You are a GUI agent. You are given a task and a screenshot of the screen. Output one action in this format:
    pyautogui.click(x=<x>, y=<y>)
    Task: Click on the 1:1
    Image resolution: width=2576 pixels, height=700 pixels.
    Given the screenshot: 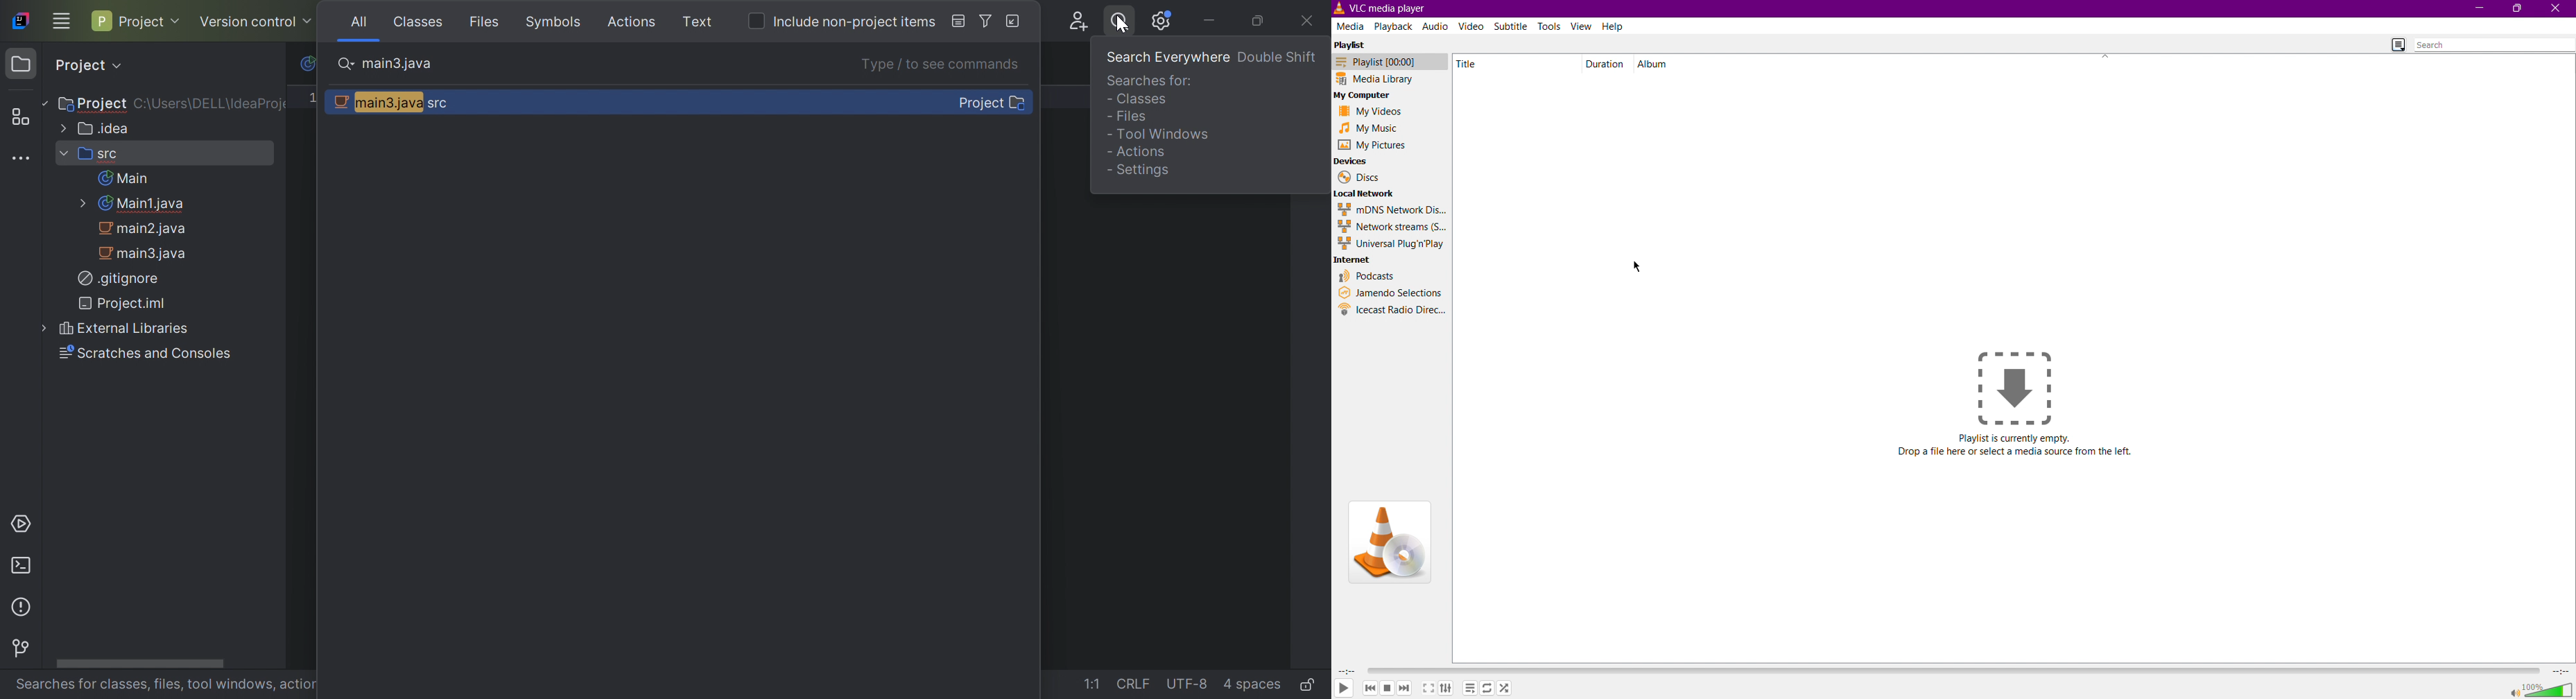 What is the action you would take?
    pyautogui.click(x=1093, y=684)
    